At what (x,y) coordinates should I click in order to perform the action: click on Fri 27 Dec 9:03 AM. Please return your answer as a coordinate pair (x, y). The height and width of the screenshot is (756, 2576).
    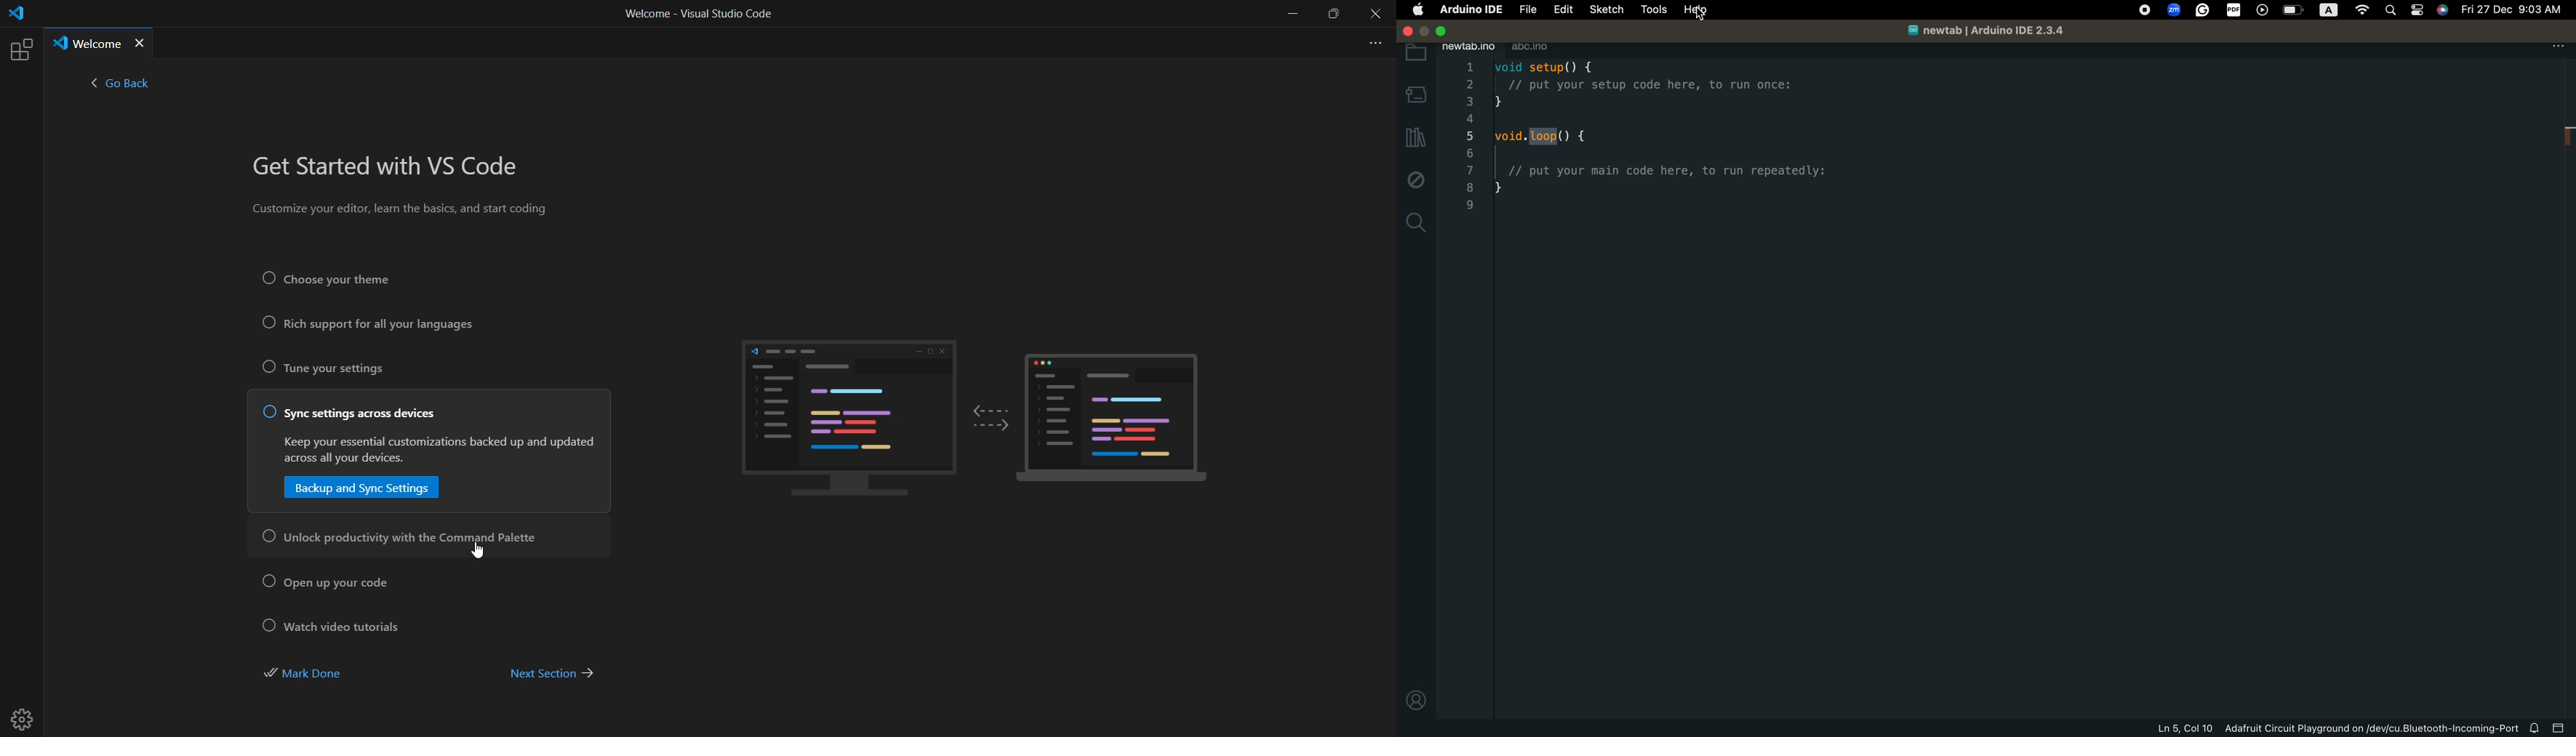
    Looking at the image, I should click on (2512, 9).